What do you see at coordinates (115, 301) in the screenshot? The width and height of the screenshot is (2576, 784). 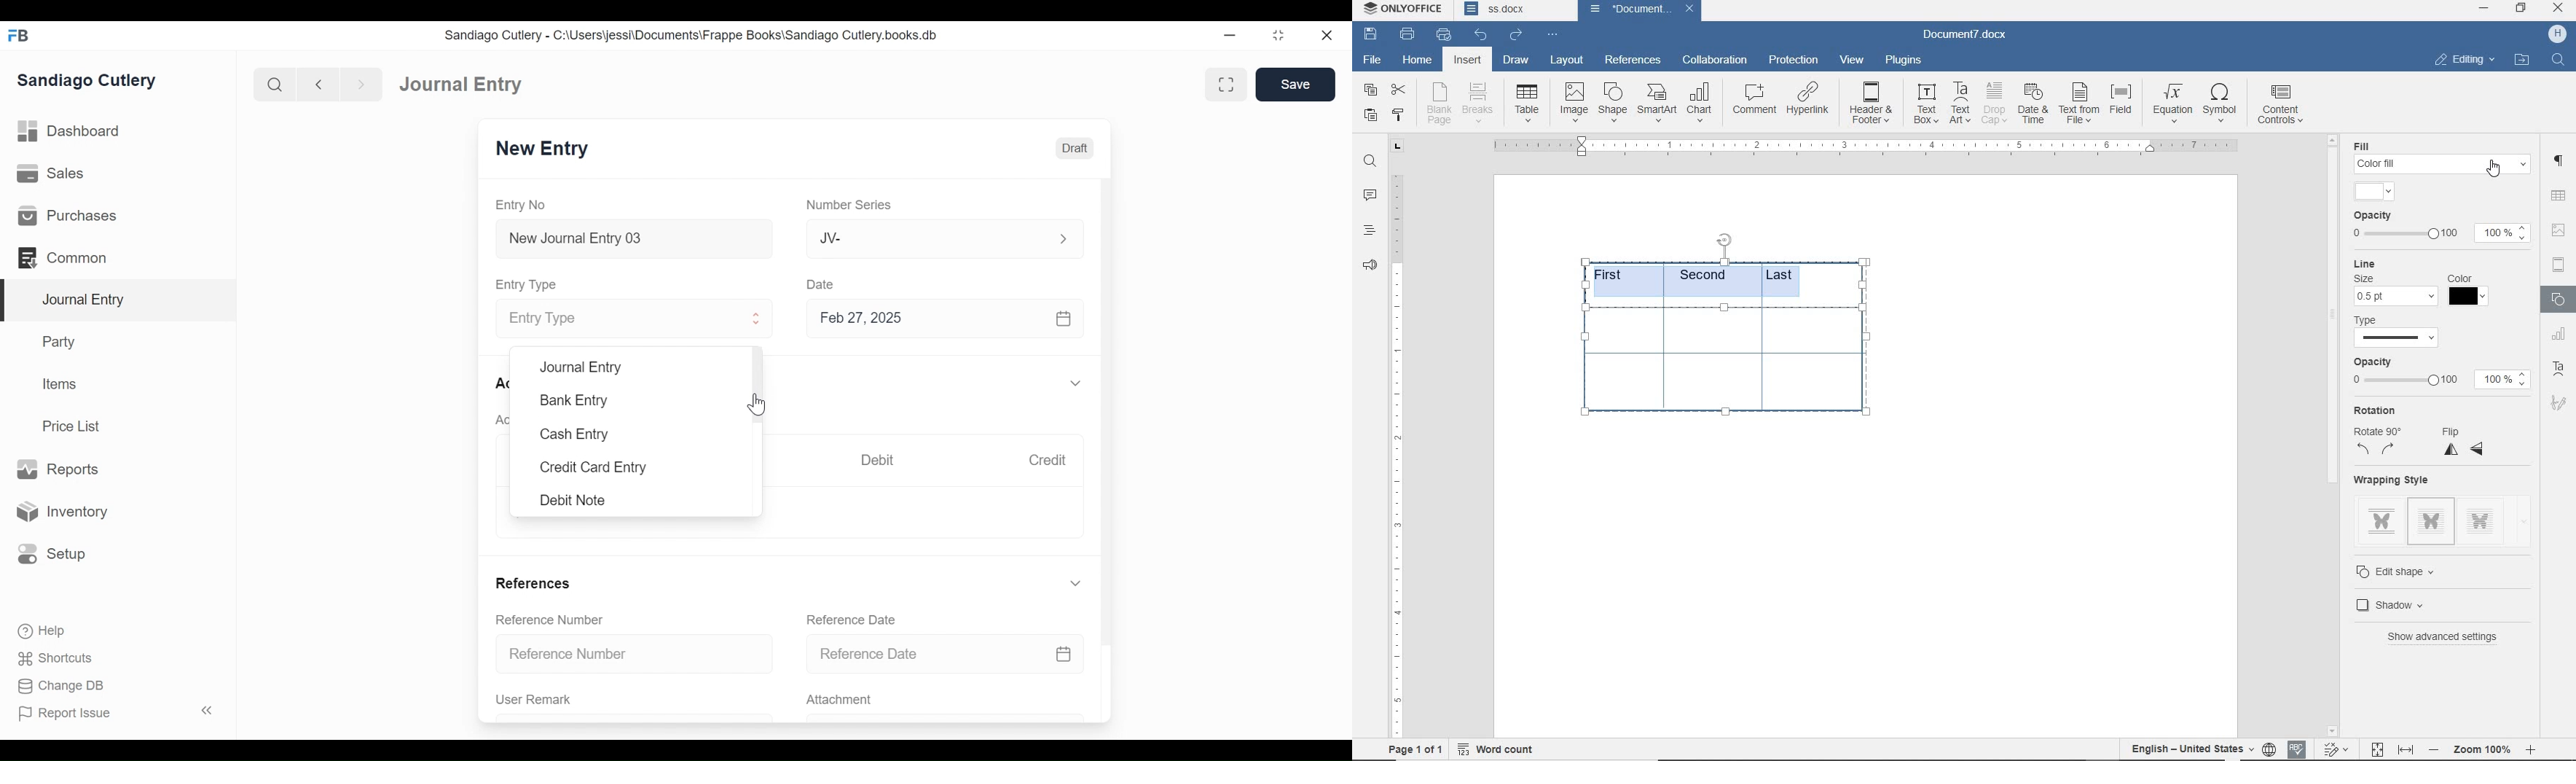 I see `Journal Entry` at bounding box center [115, 301].